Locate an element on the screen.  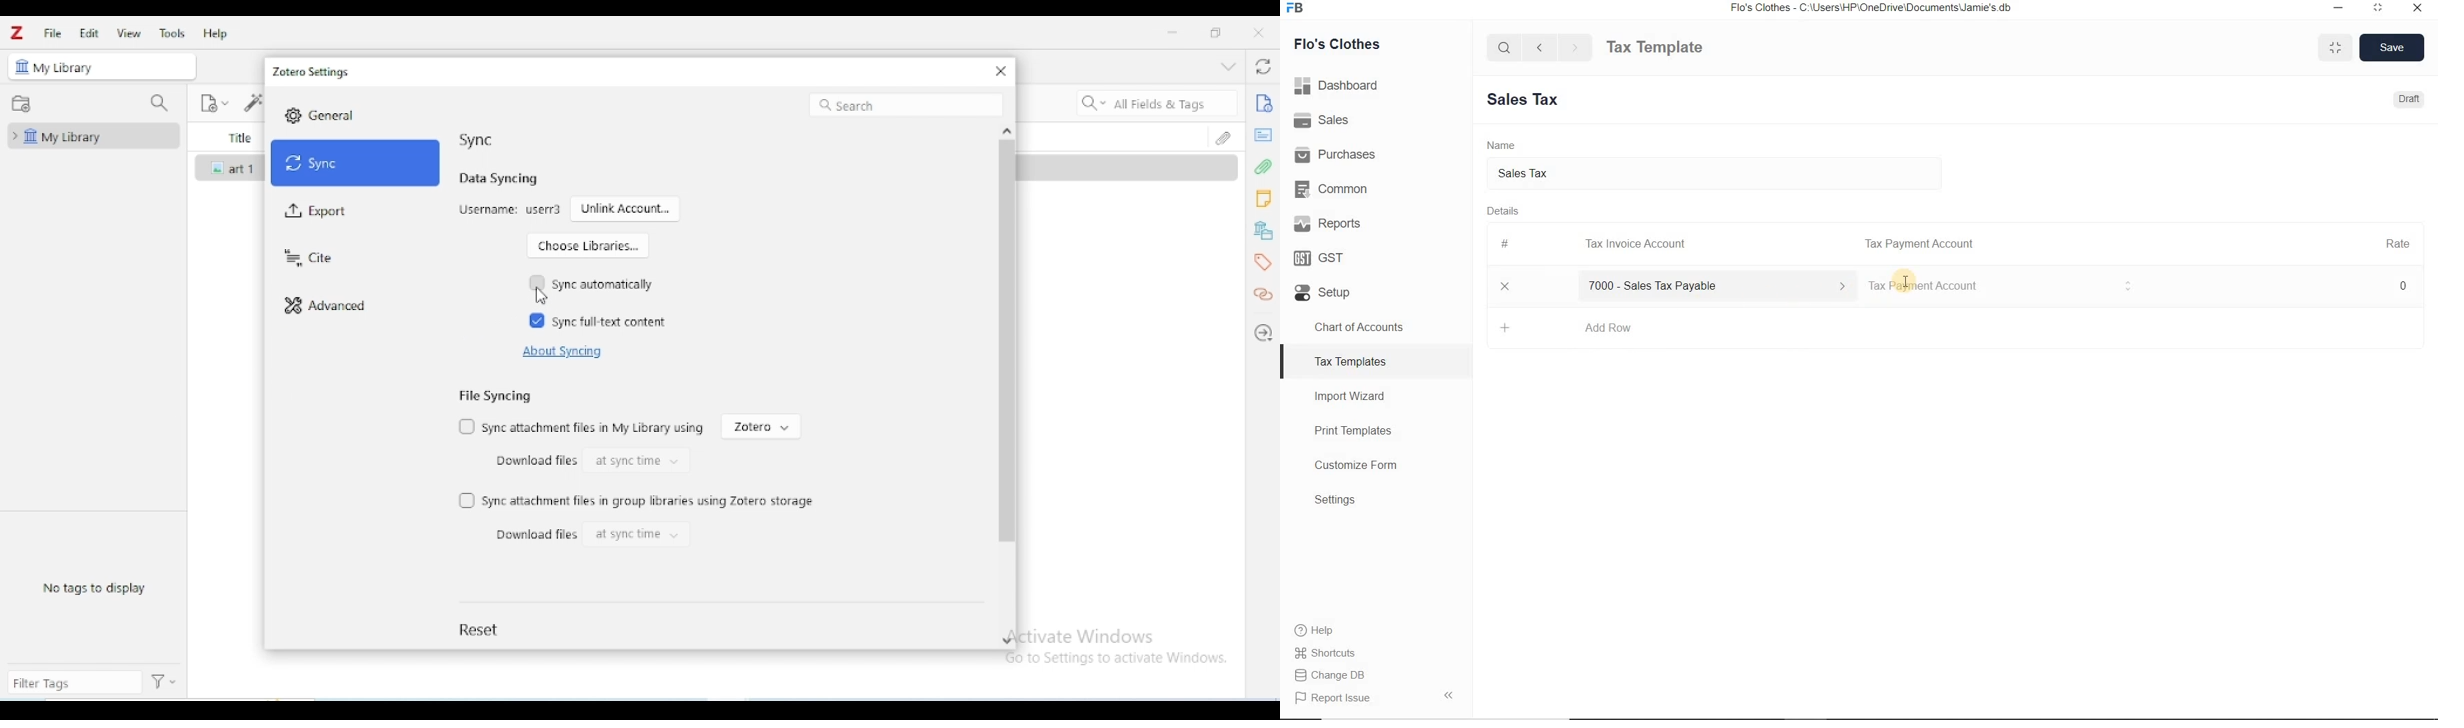
Activate Windows is located at coordinates (1085, 635).